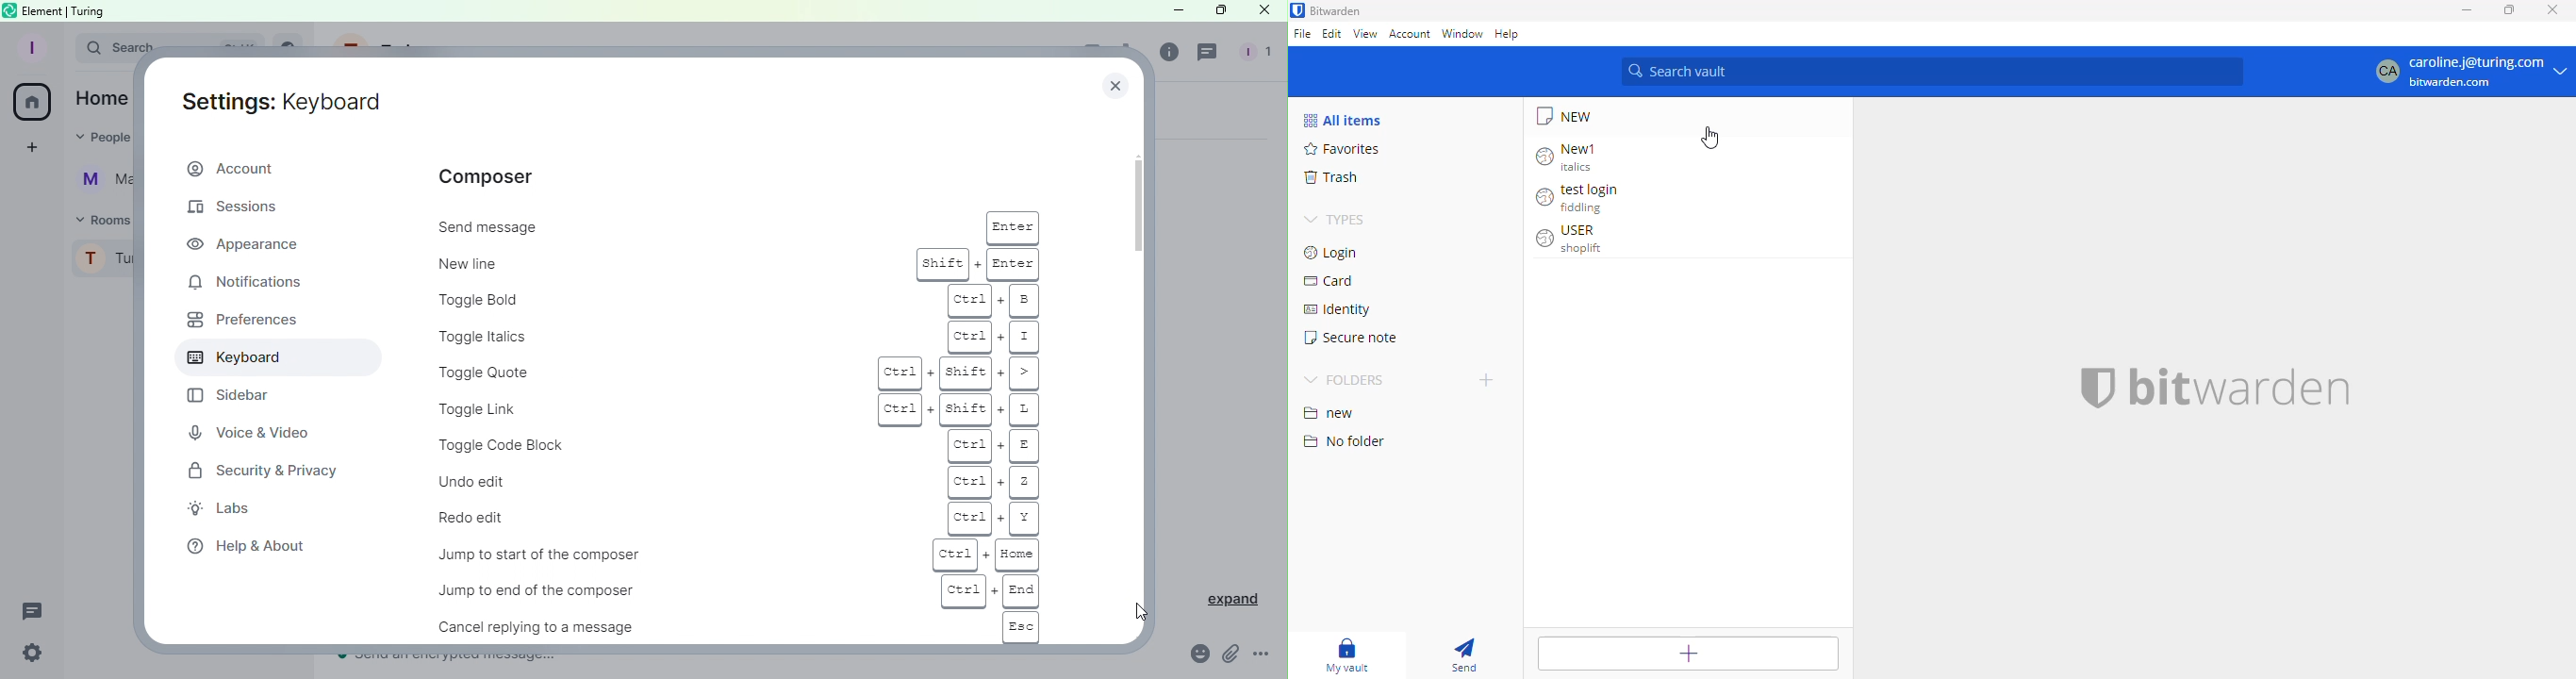  What do you see at coordinates (288, 101) in the screenshot?
I see `Settings: Account` at bounding box center [288, 101].